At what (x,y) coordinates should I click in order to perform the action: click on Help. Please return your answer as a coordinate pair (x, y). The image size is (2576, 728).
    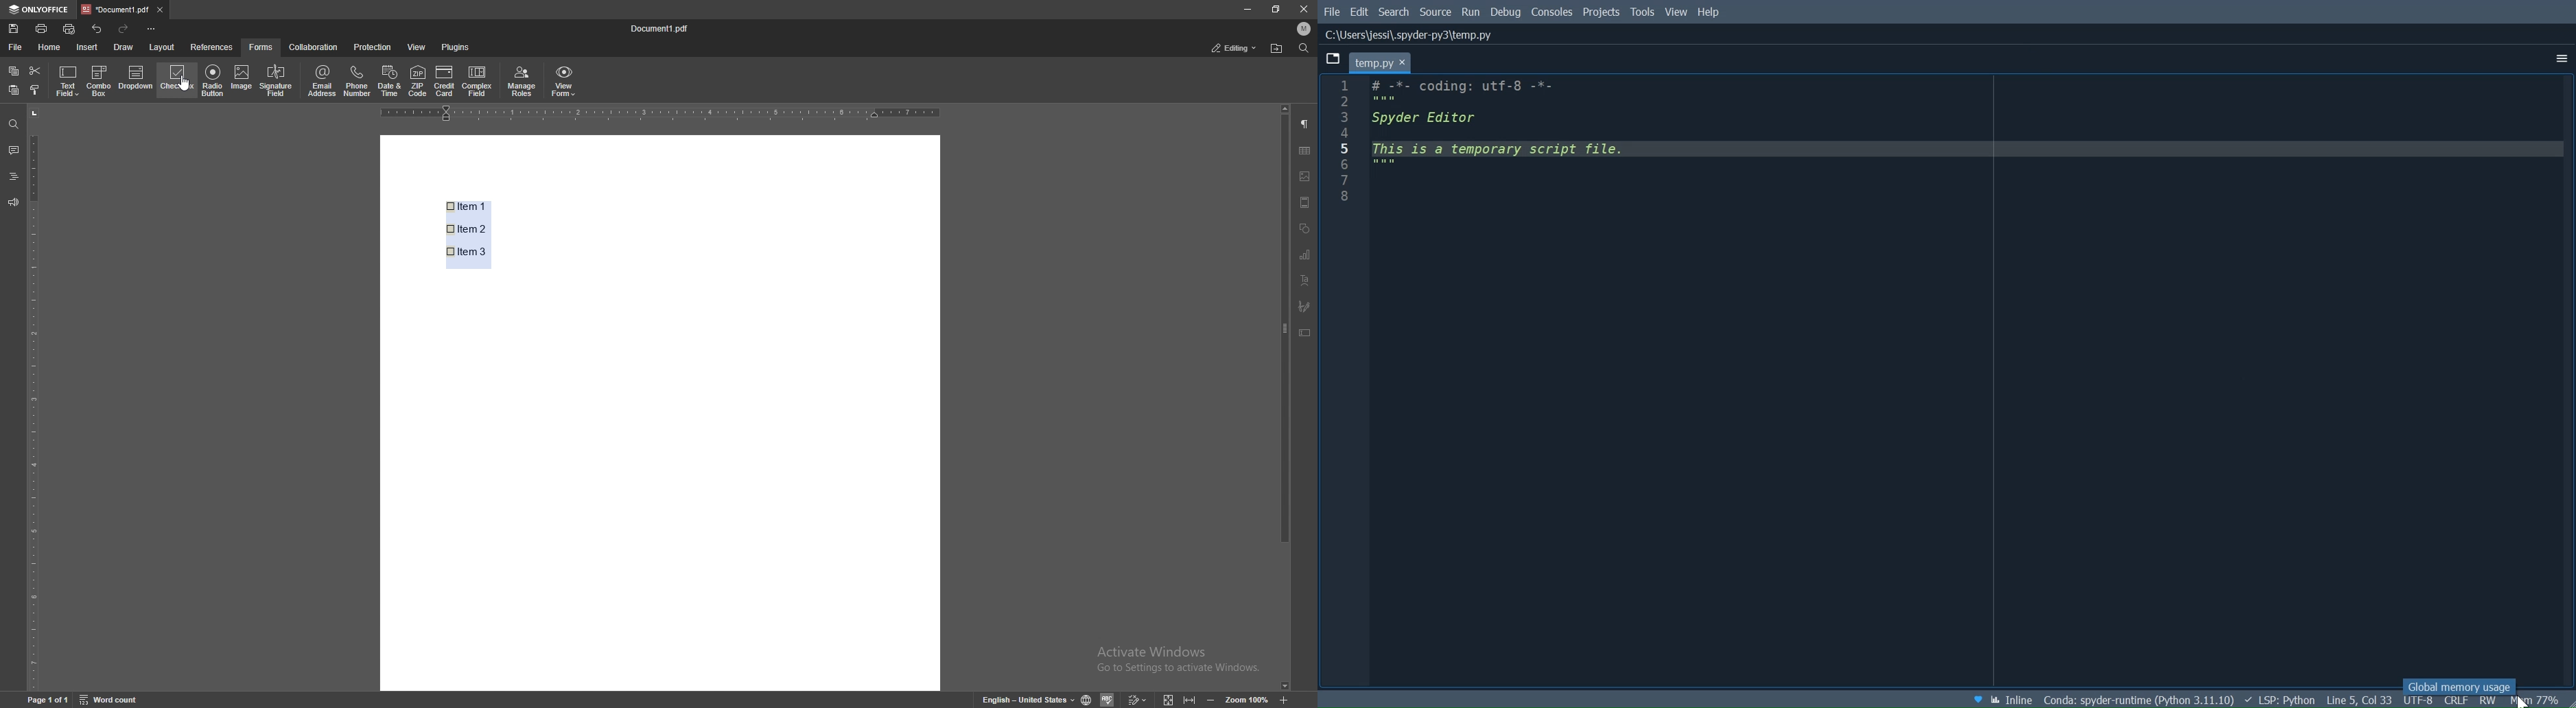
    Looking at the image, I should click on (1710, 14).